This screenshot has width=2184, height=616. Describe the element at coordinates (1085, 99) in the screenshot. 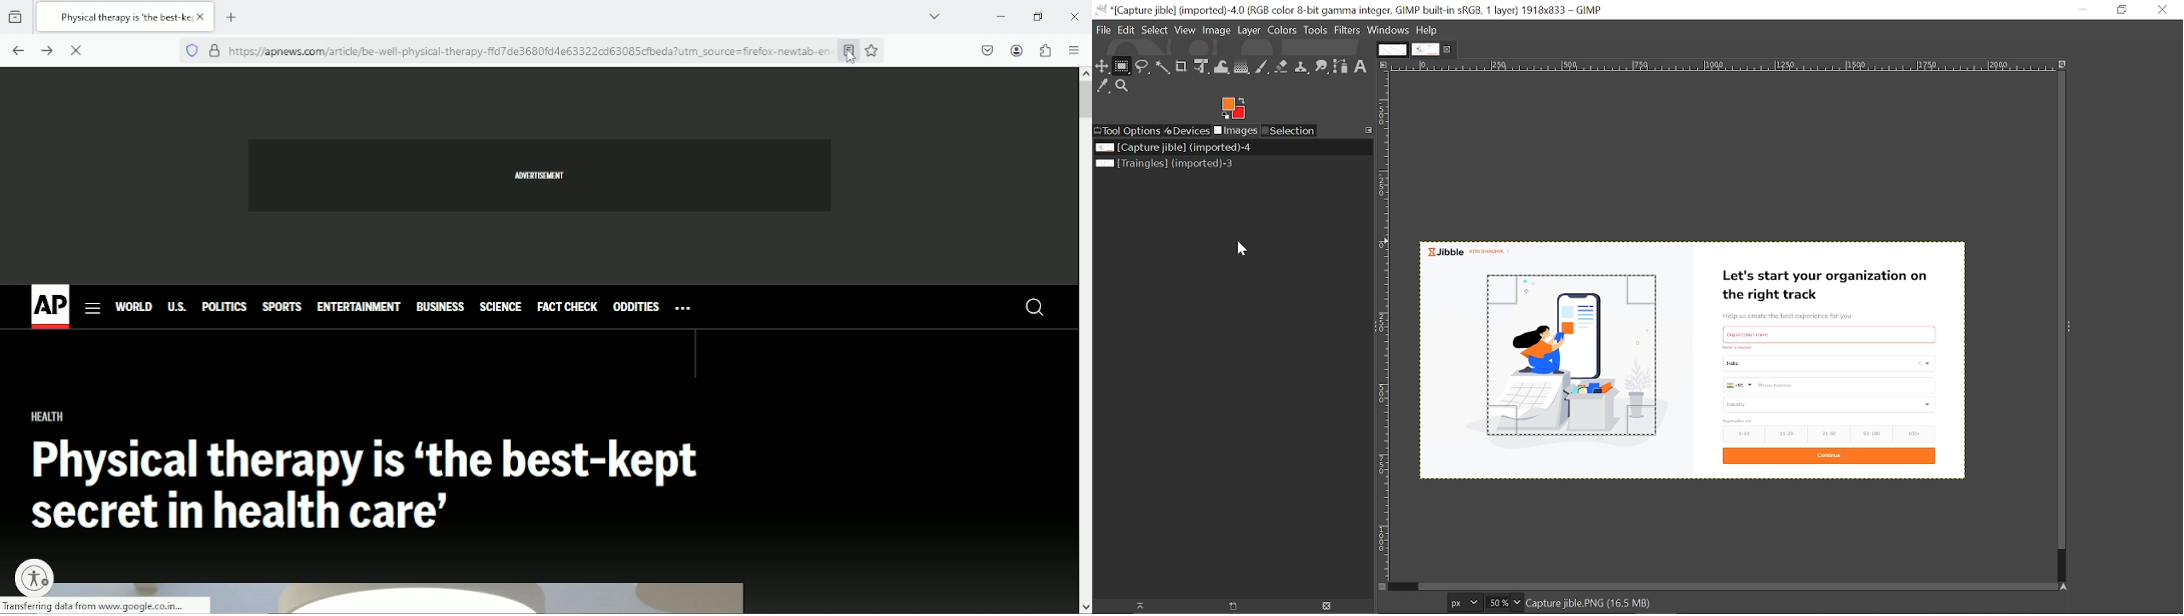

I see `vertical scrollbar` at that location.